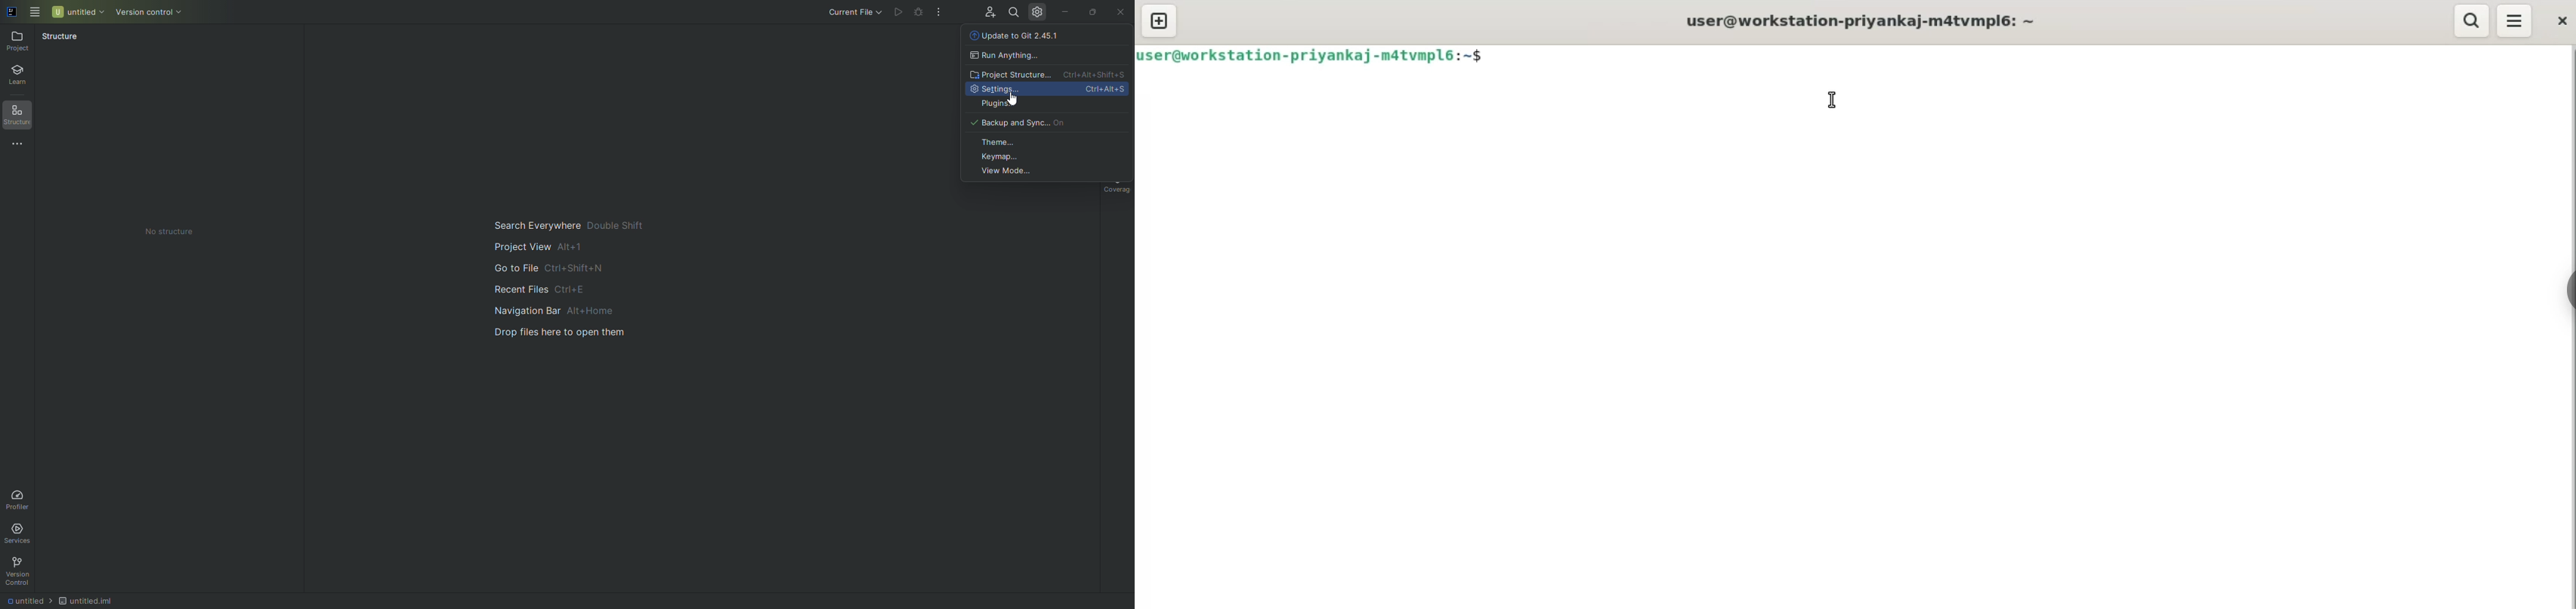 This screenshot has width=2576, height=616. What do you see at coordinates (37, 11) in the screenshot?
I see `Main Menu` at bounding box center [37, 11].